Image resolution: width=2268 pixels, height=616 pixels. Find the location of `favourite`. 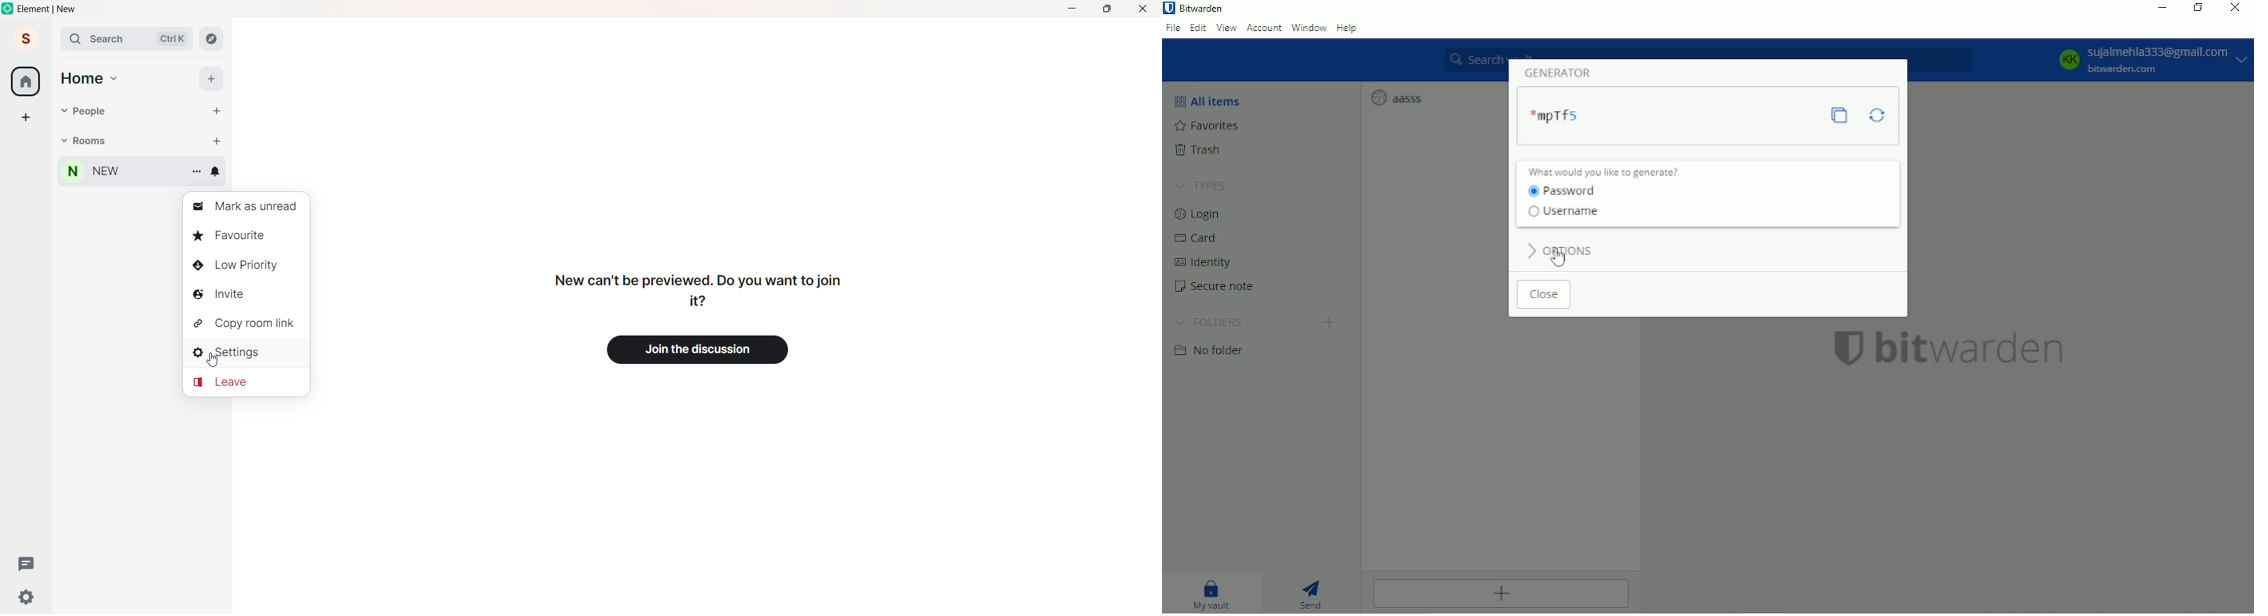

favourite is located at coordinates (237, 234).